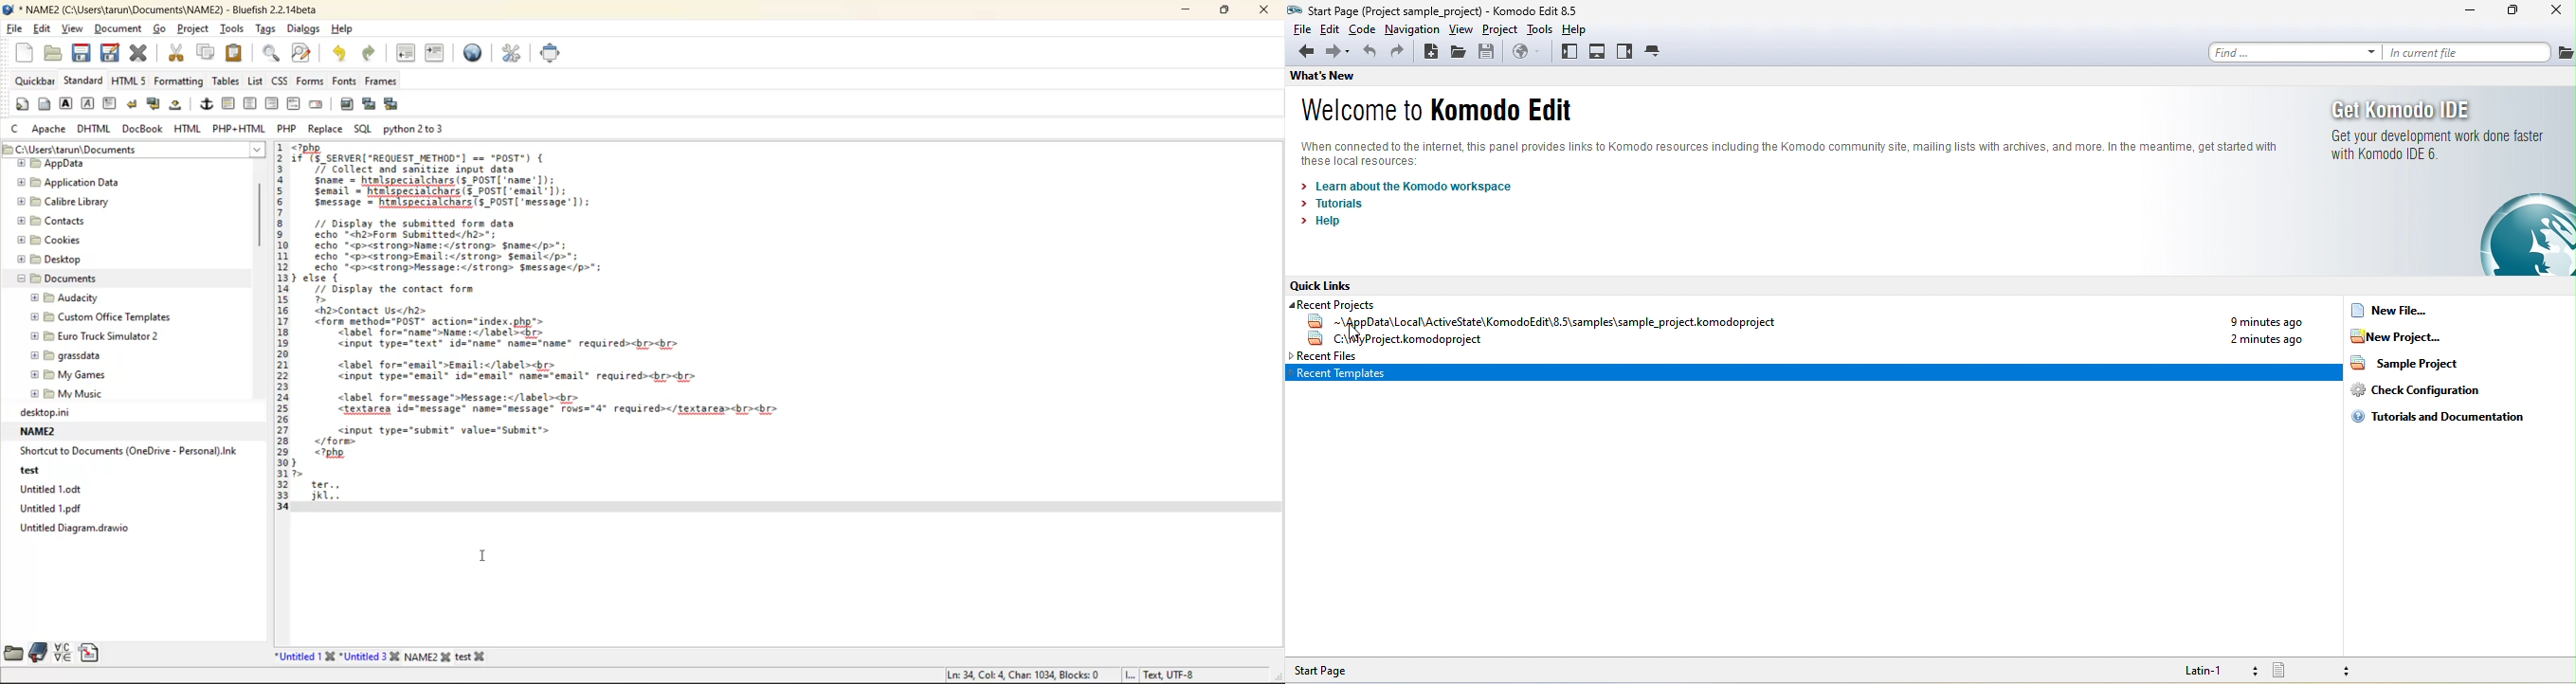 The image size is (2576, 700). What do you see at coordinates (368, 102) in the screenshot?
I see `insert thumbnail` at bounding box center [368, 102].